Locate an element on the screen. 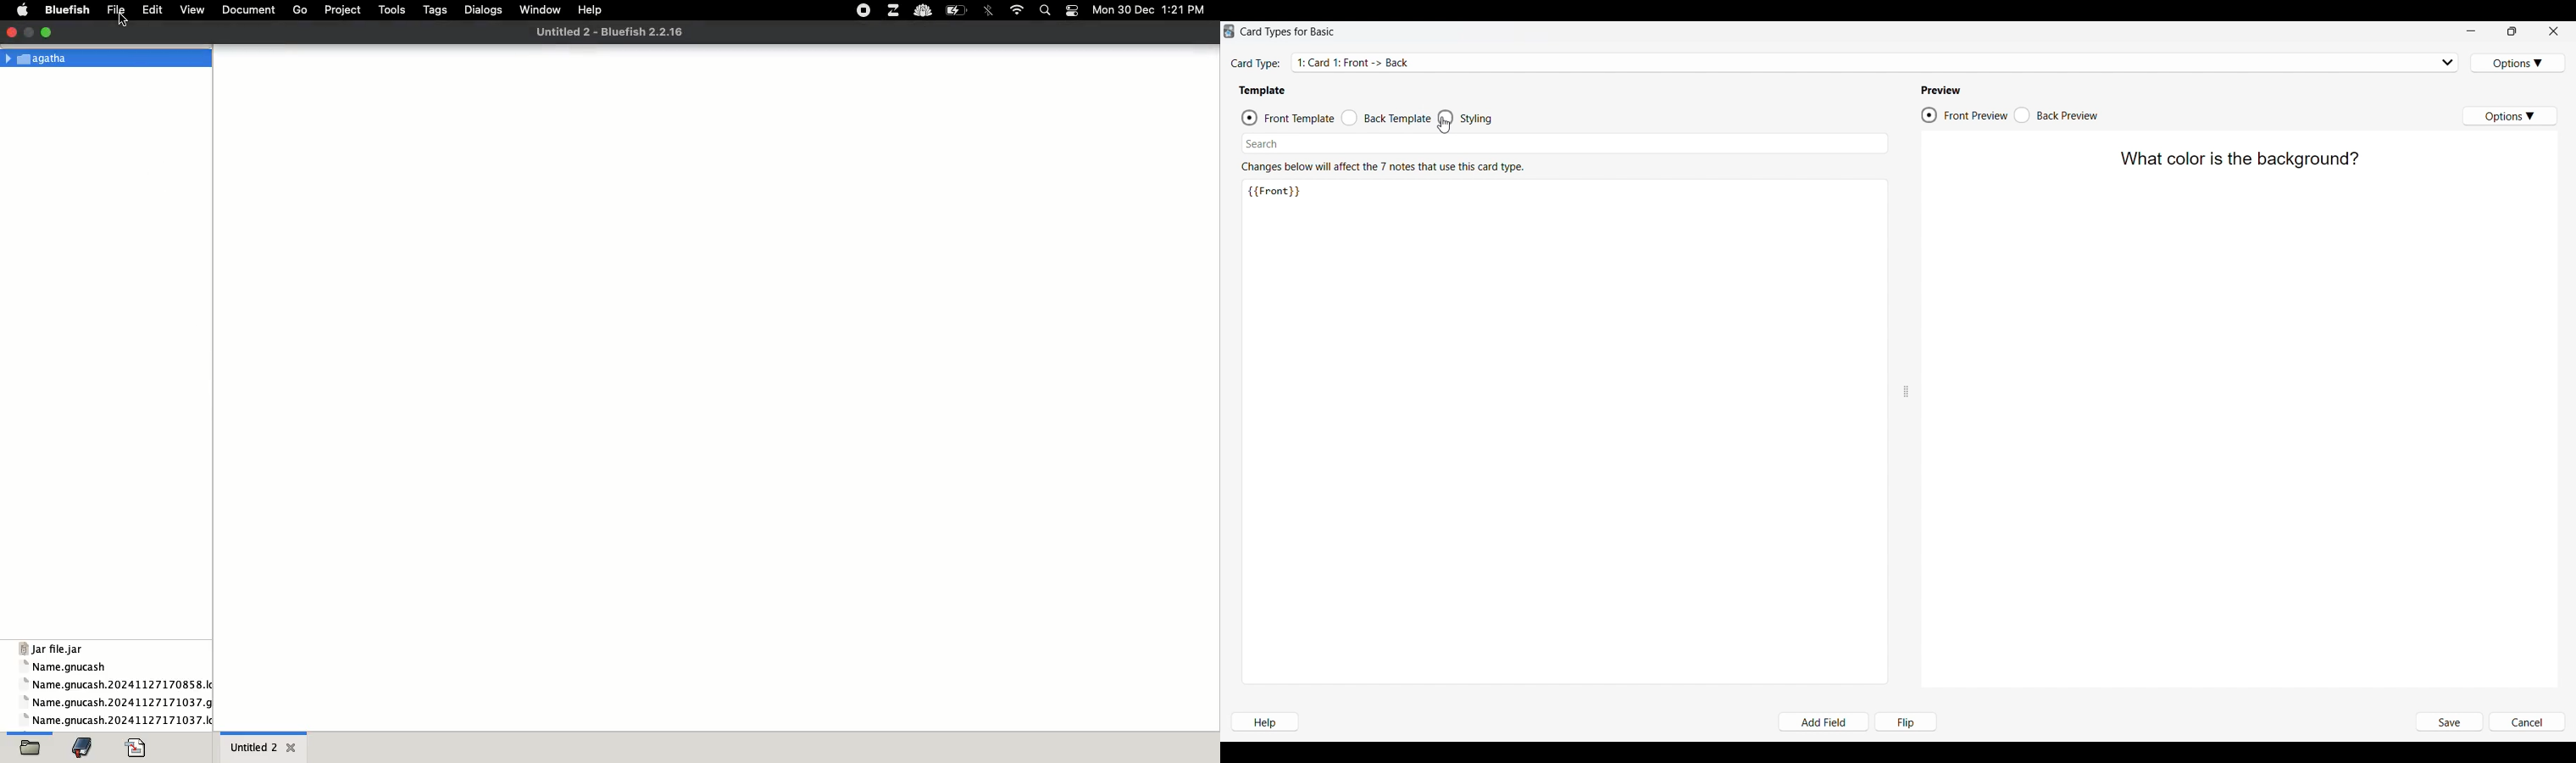 The height and width of the screenshot is (784, 2576). Close interface is located at coordinates (2553, 30).